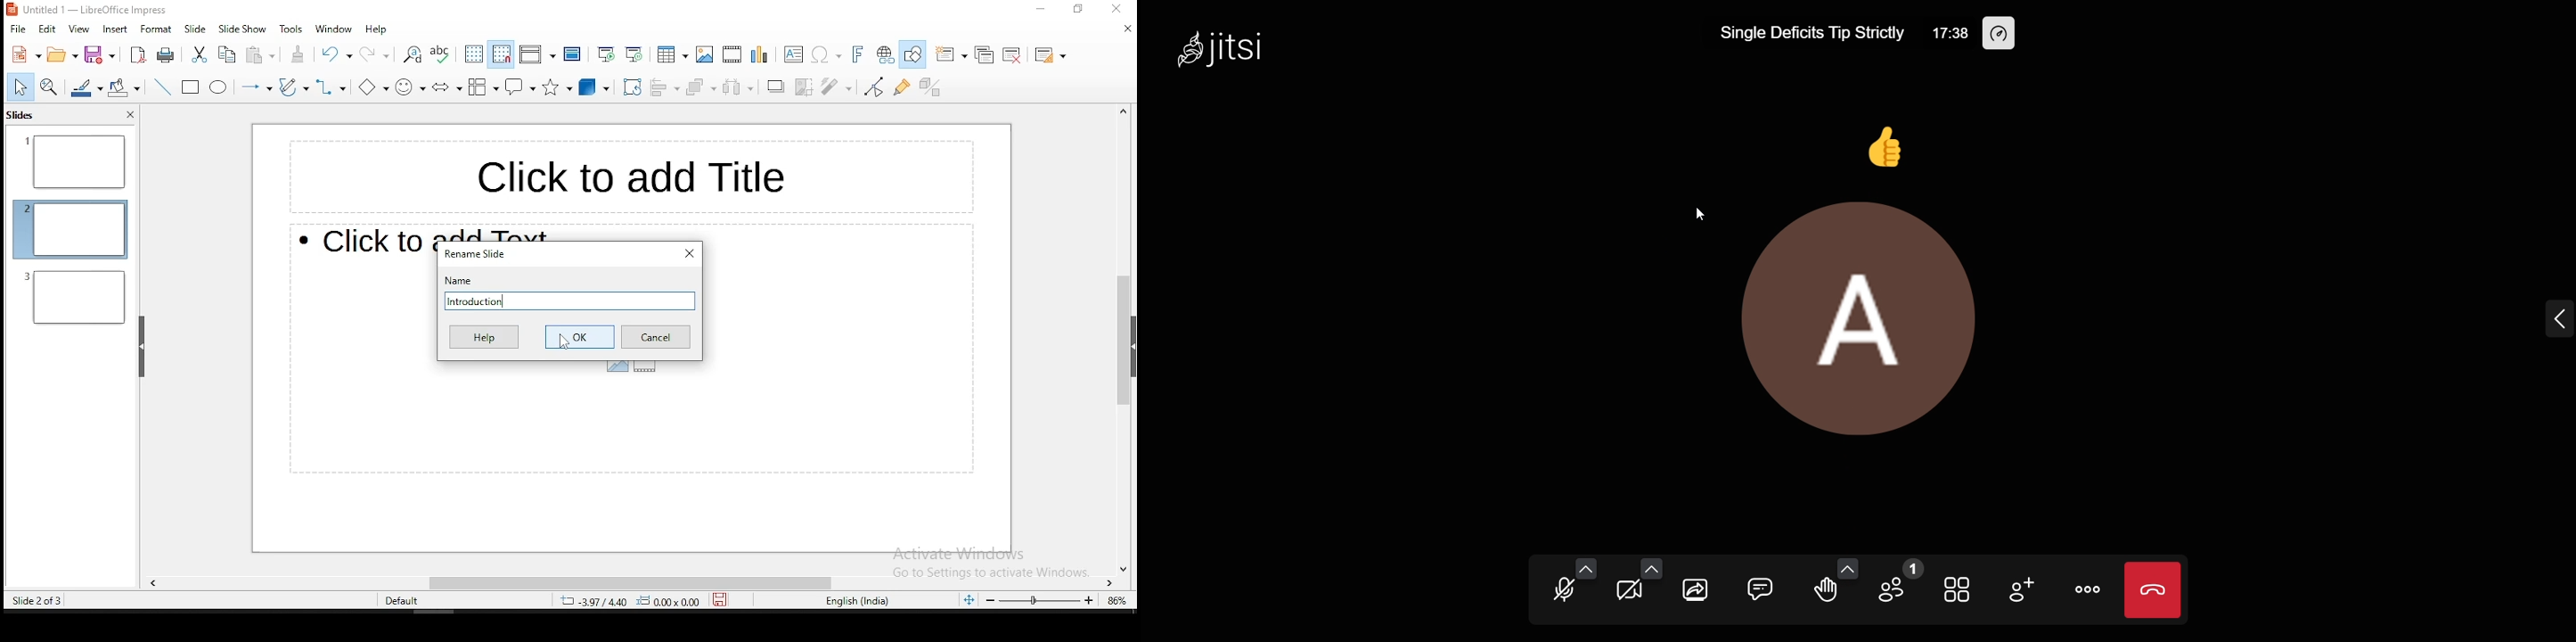  Describe the element at coordinates (1949, 34) in the screenshot. I see `17:38` at that location.